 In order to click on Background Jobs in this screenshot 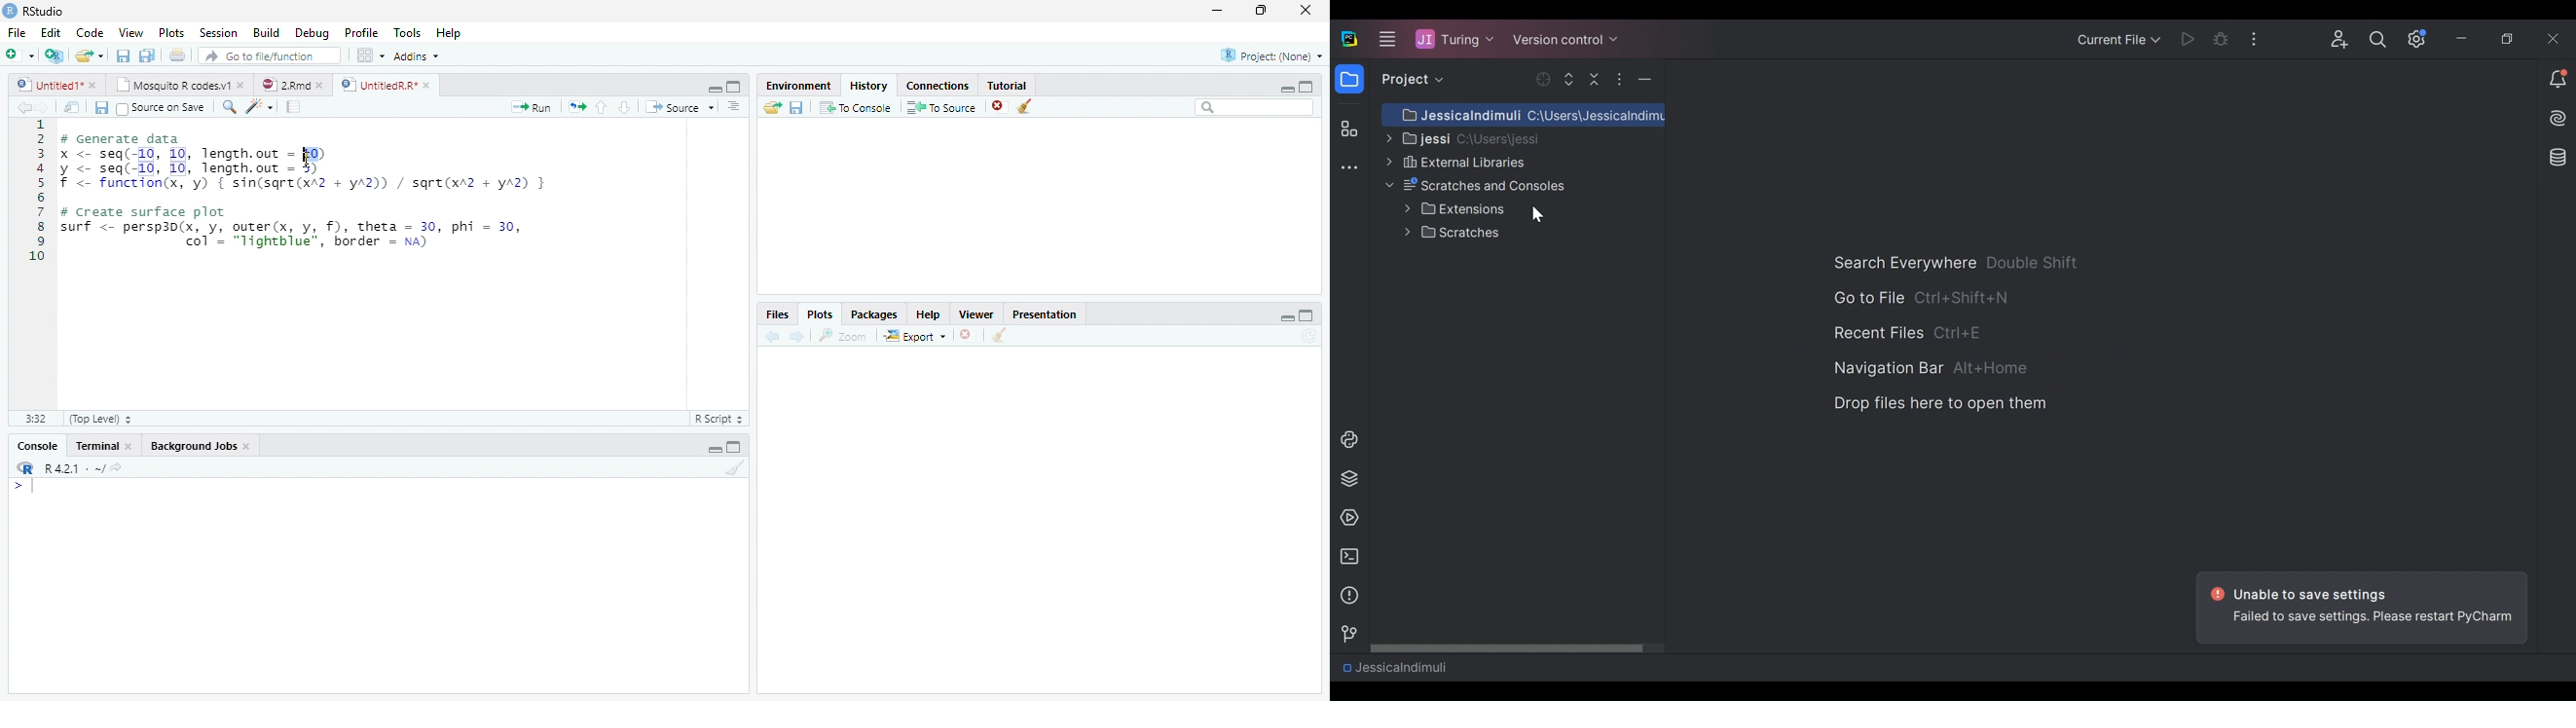, I will do `click(194, 446)`.